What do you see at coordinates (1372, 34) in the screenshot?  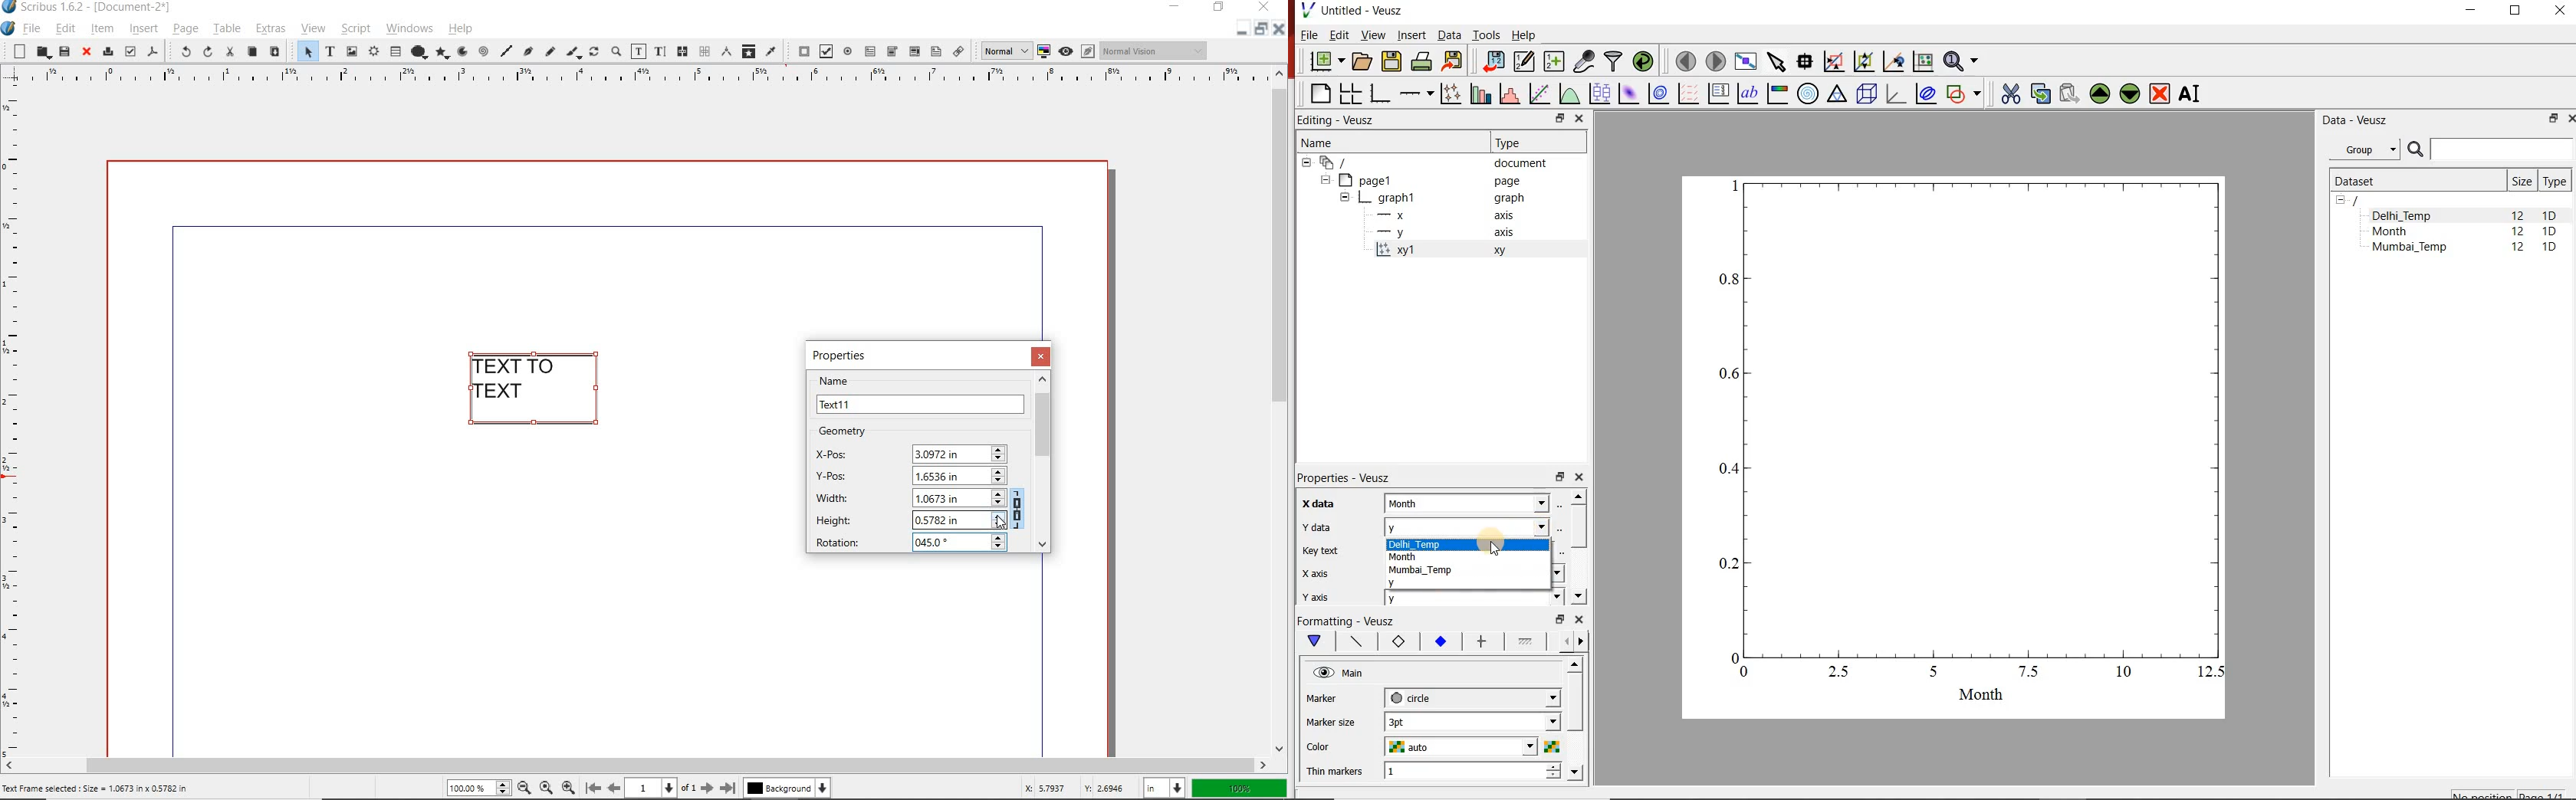 I see `View` at bounding box center [1372, 34].